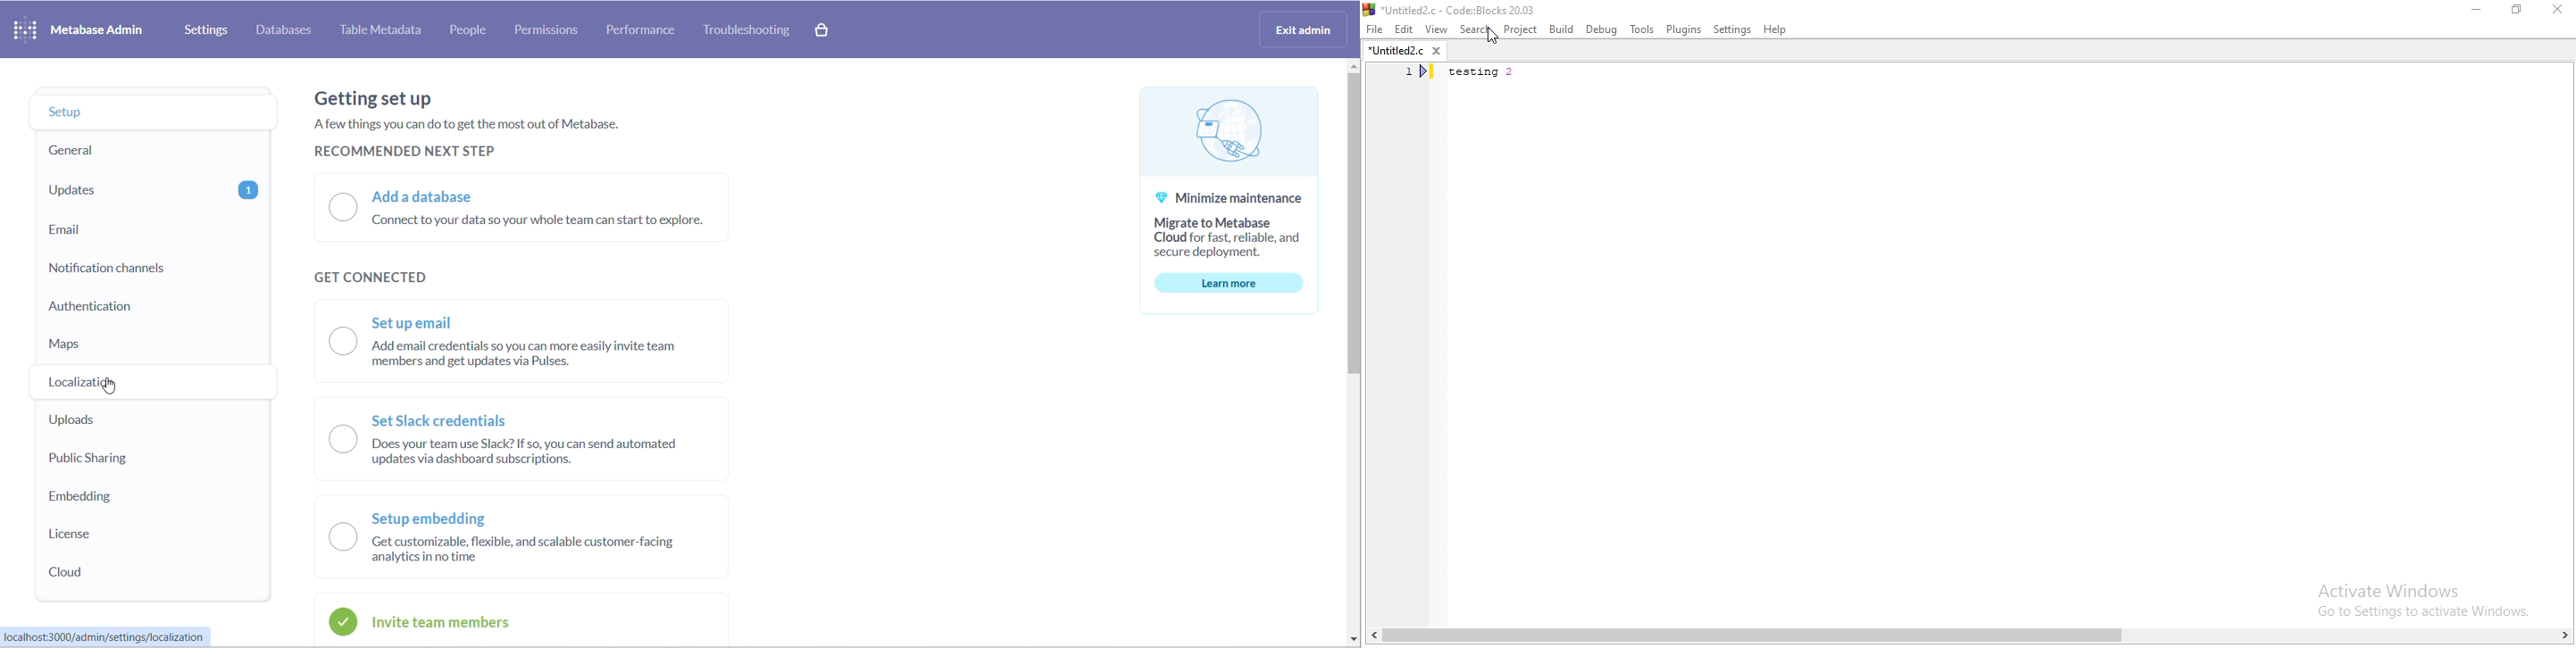 The width and height of the screenshot is (2576, 672). Describe the element at coordinates (208, 30) in the screenshot. I see `SETTINGS` at that location.